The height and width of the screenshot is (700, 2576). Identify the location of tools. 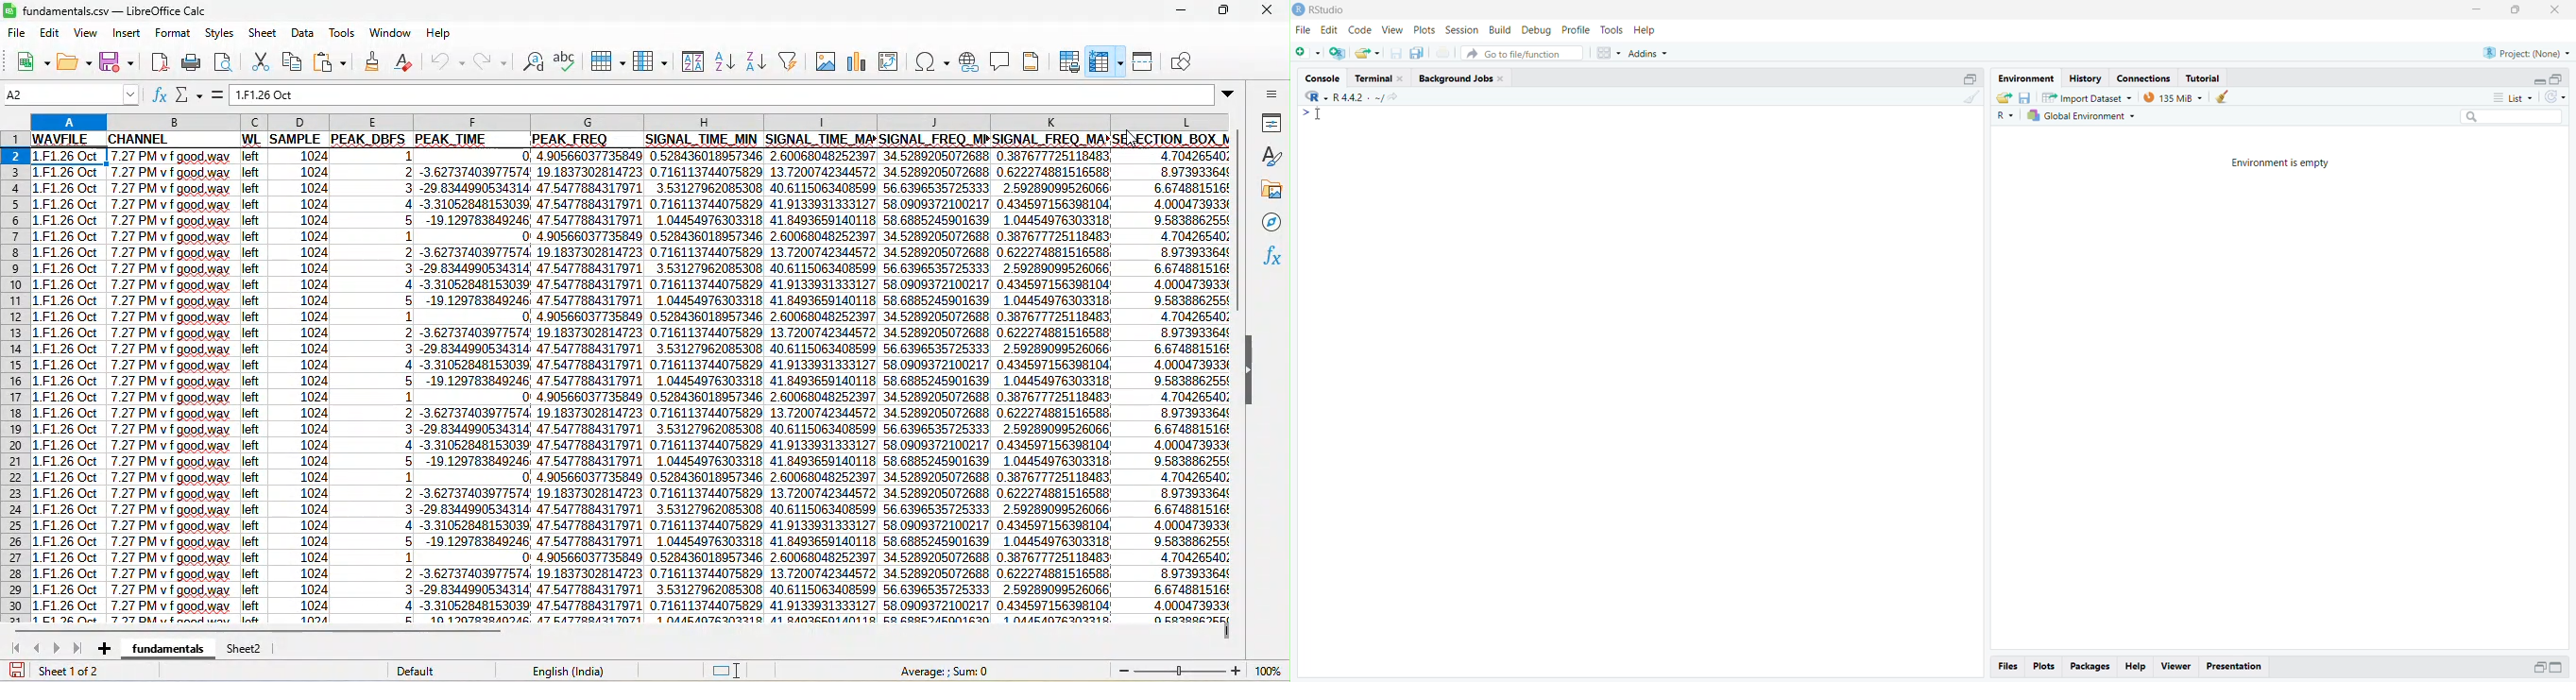
(343, 32).